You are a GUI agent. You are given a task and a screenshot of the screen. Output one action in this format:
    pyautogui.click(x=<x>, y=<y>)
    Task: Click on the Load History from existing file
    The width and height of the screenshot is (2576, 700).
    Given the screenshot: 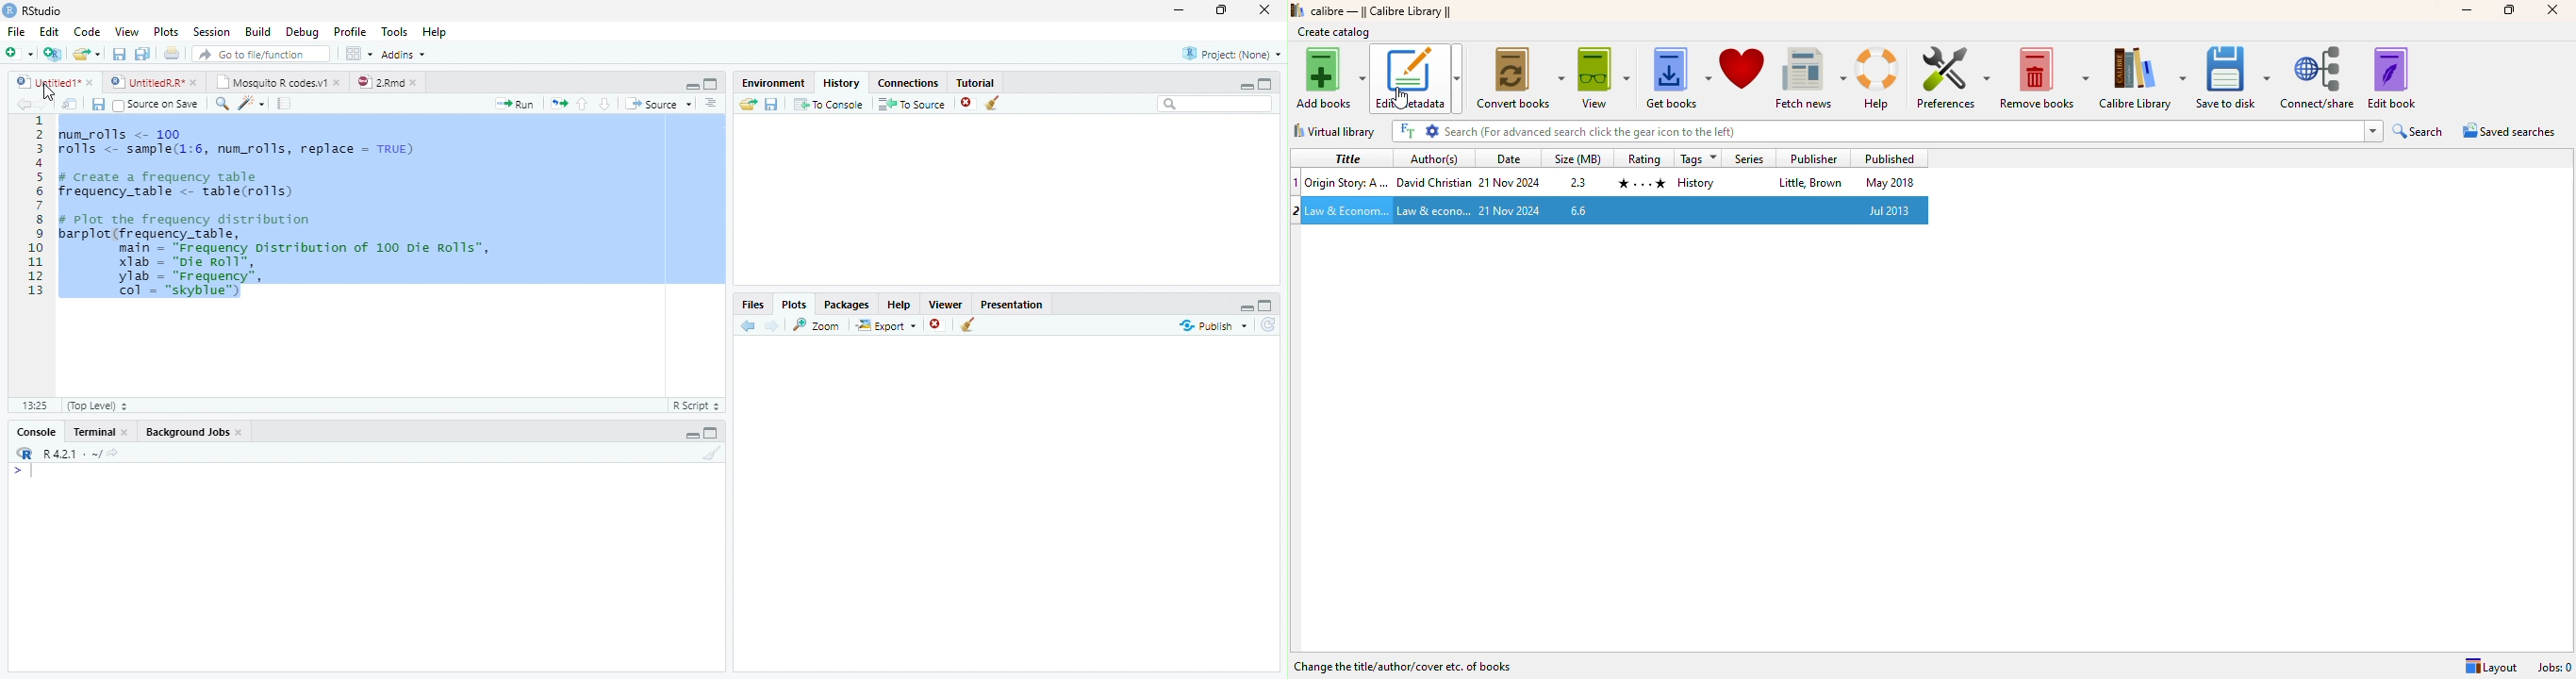 What is the action you would take?
    pyautogui.click(x=748, y=104)
    